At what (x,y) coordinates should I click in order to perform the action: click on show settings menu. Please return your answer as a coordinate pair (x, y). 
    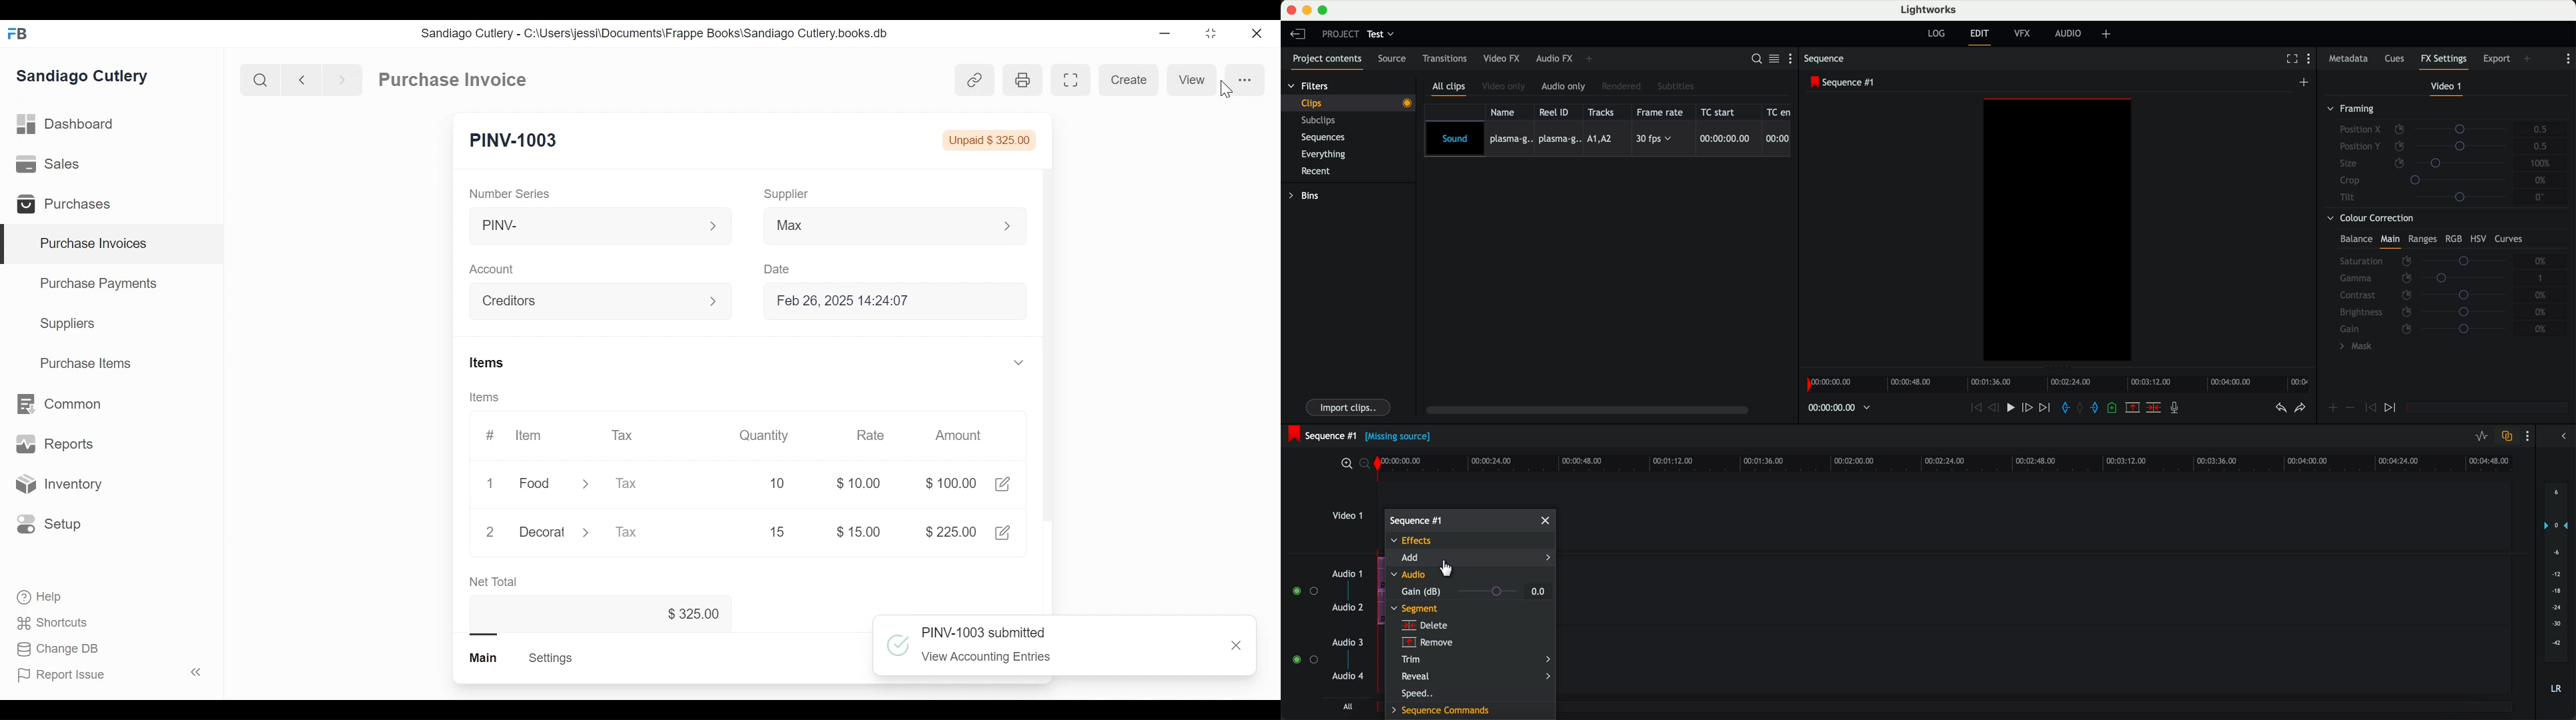
    Looking at the image, I should click on (2313, 61).